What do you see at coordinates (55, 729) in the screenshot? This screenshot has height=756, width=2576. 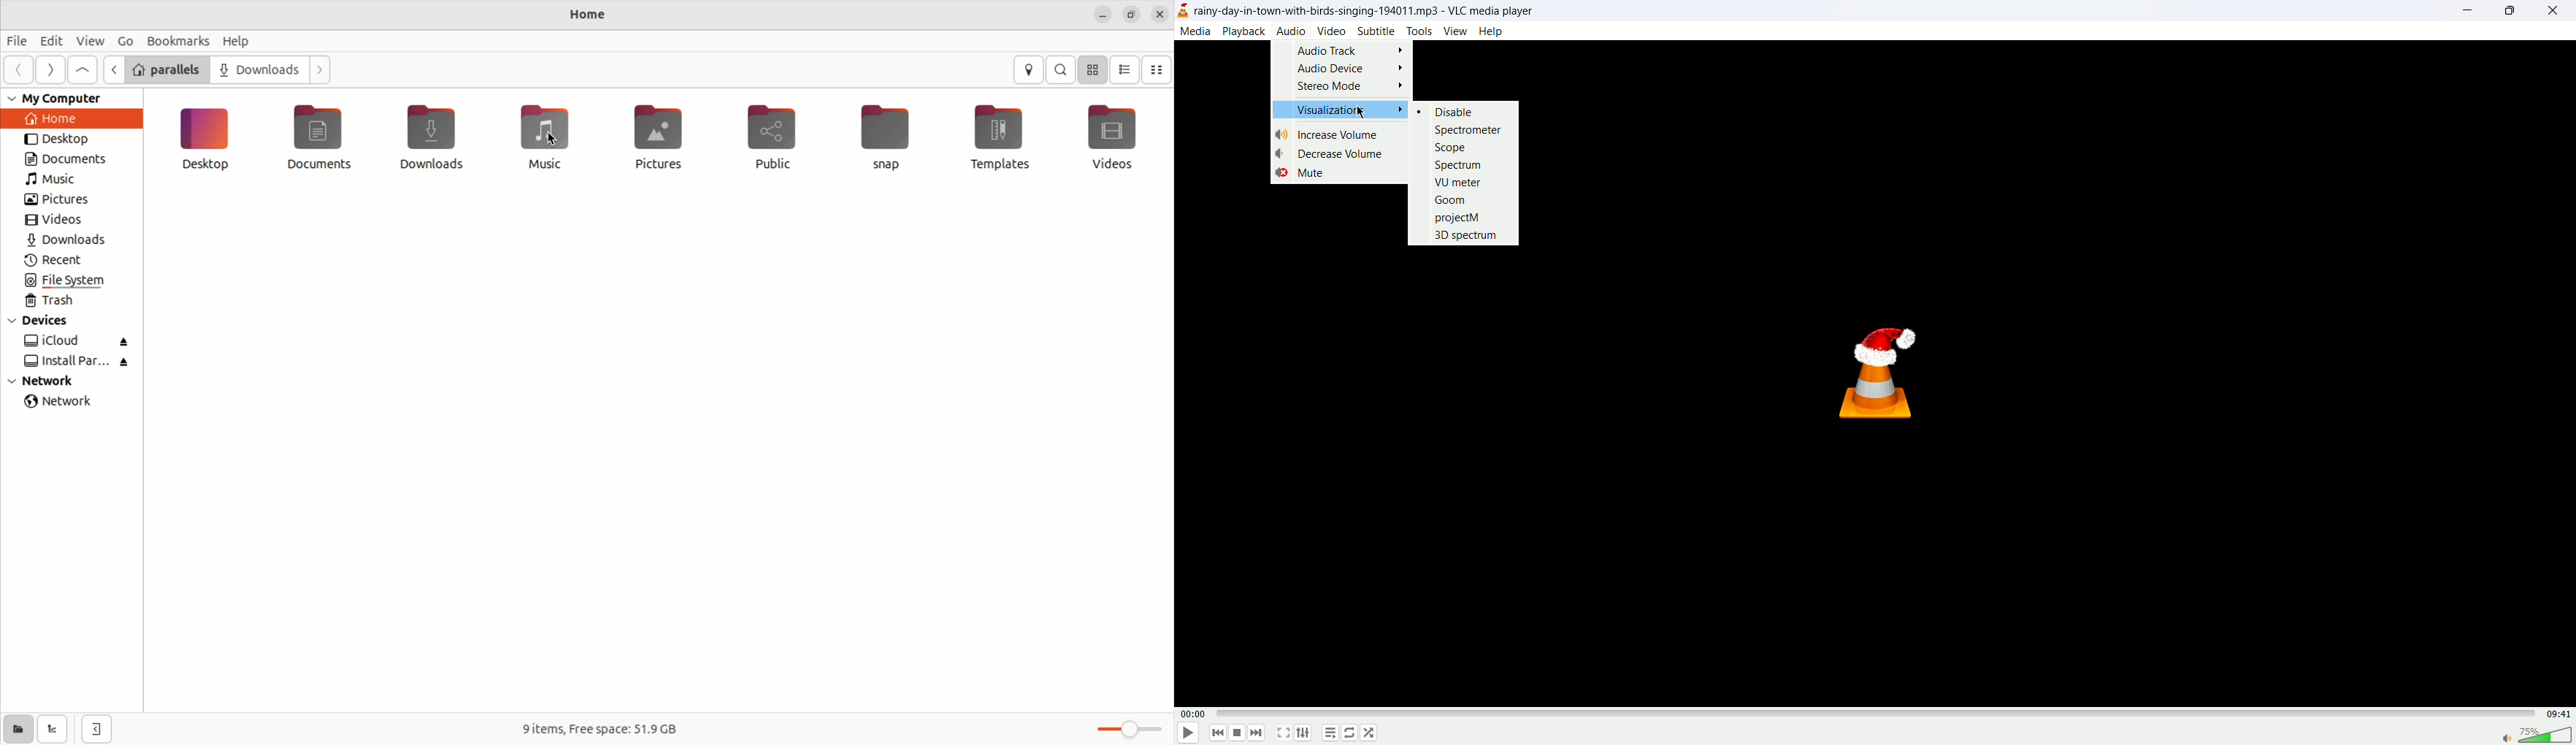 I see `show tree view` at bounding box center [55, 729].